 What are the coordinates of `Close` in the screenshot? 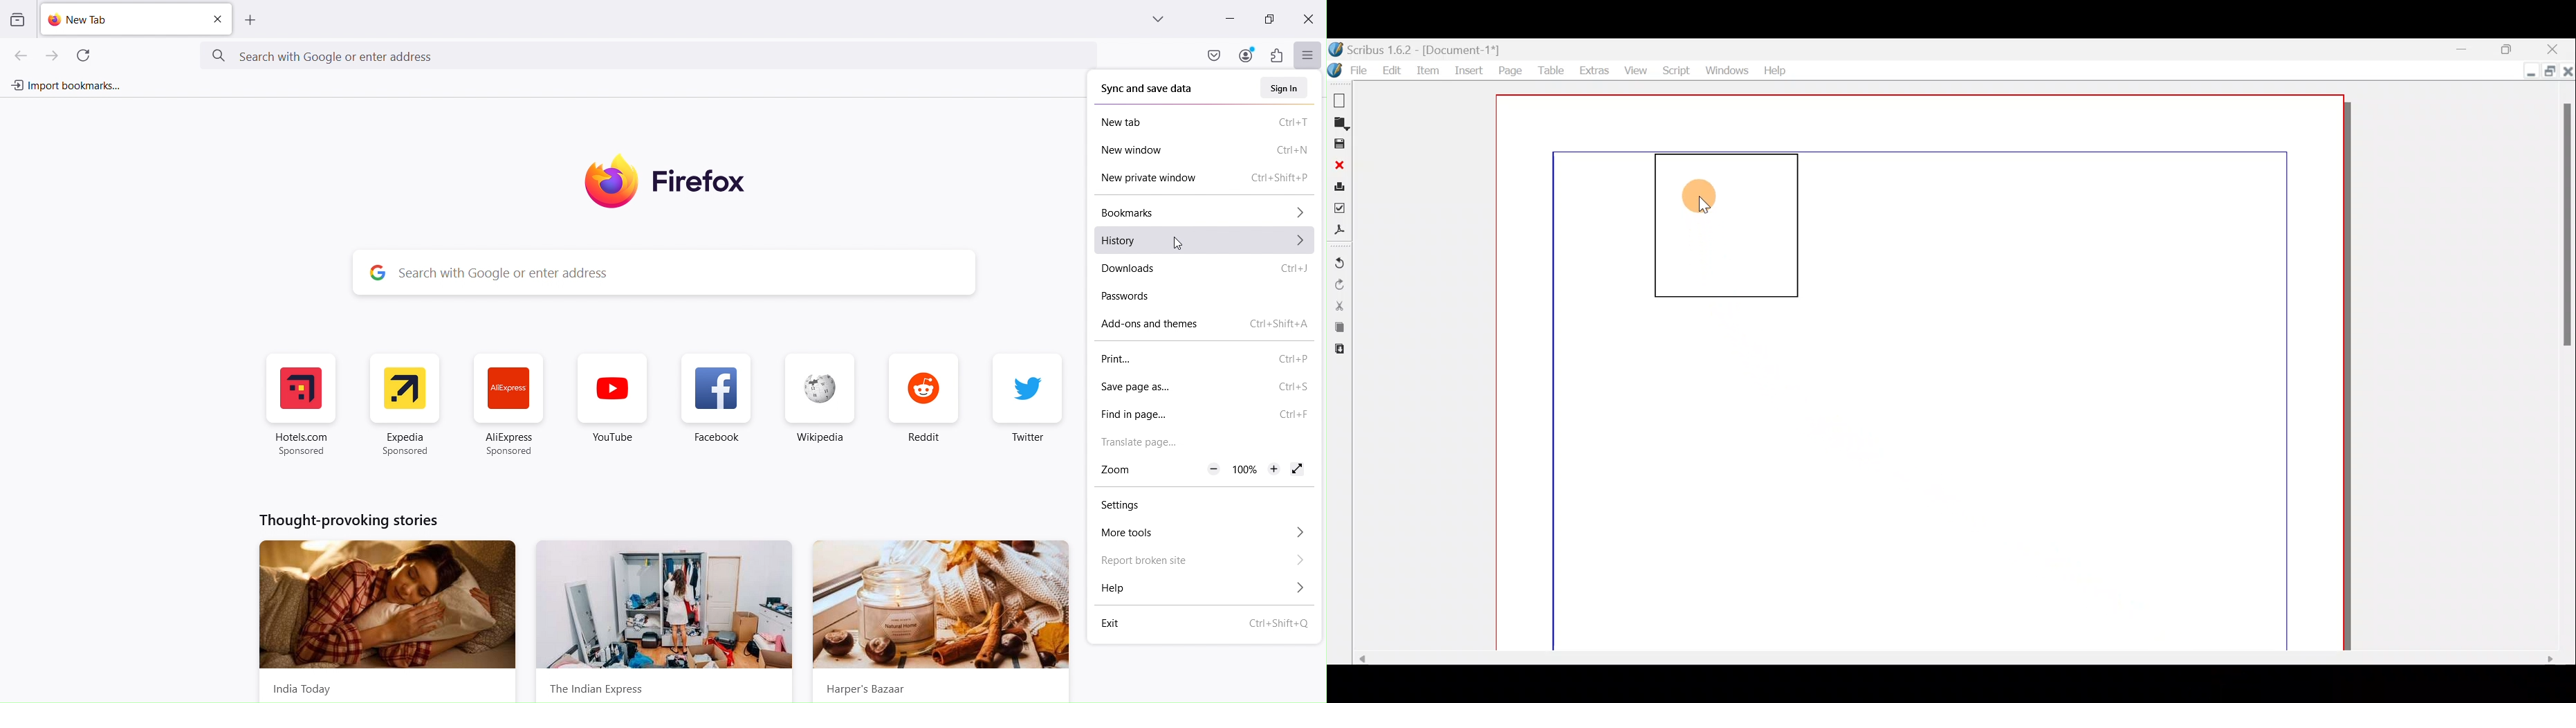 It's located at (2568, 70).